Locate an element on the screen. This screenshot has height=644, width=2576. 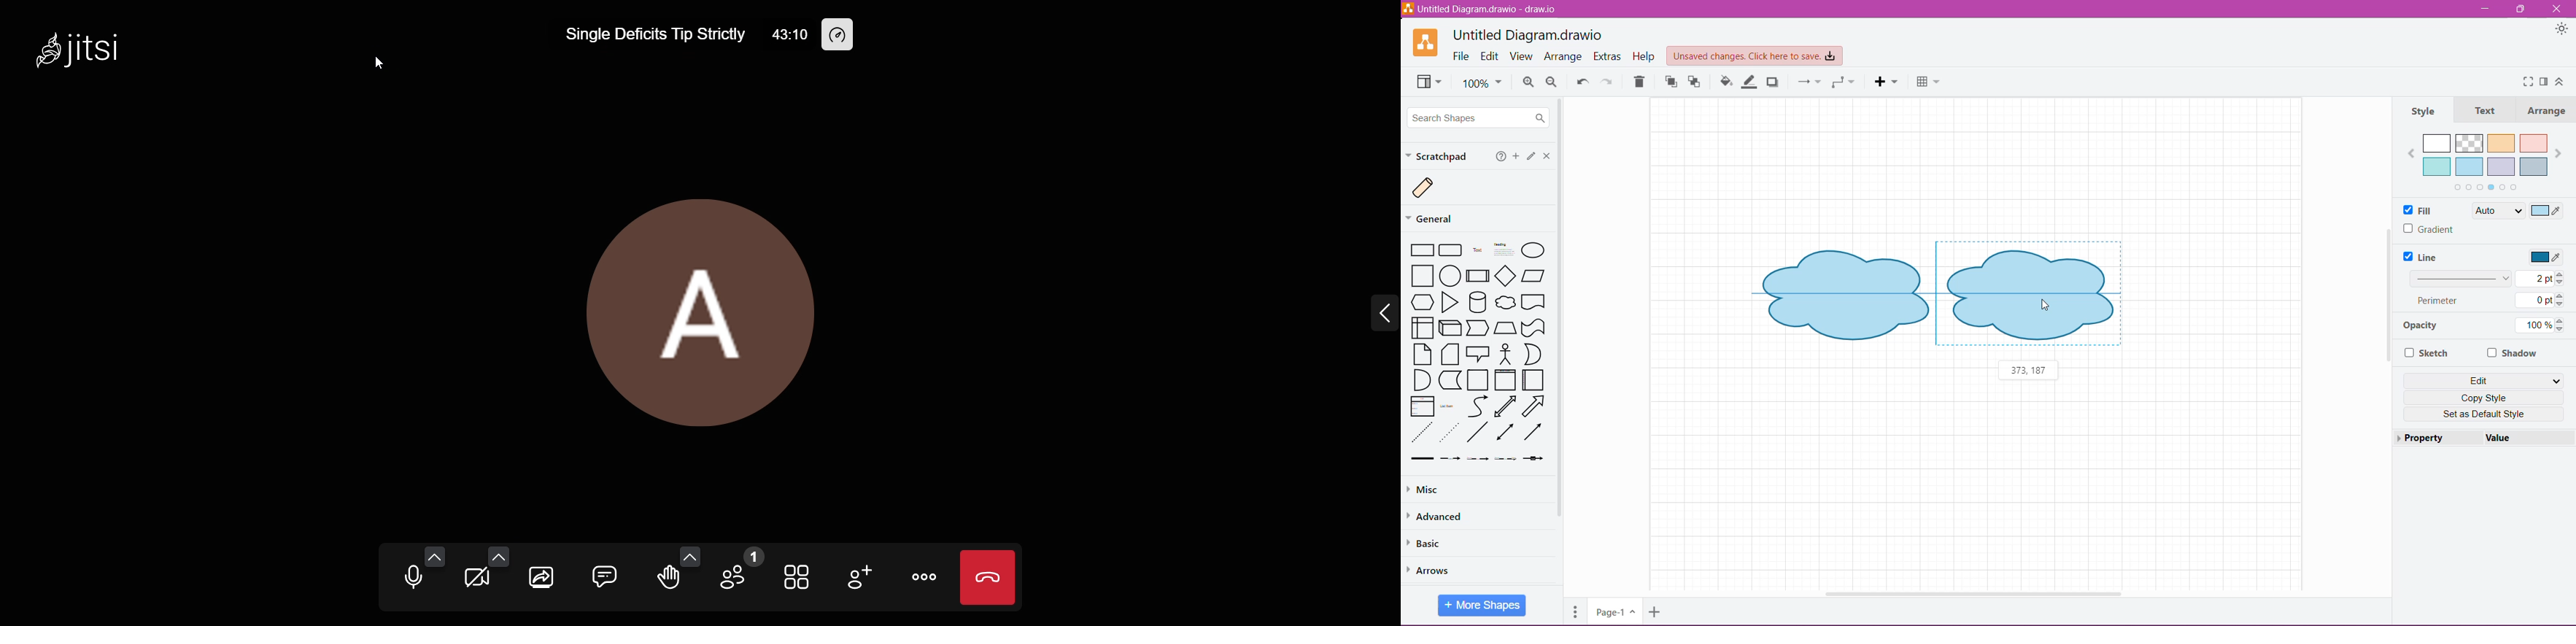
Minimize is located at coordinates (2484, 9).